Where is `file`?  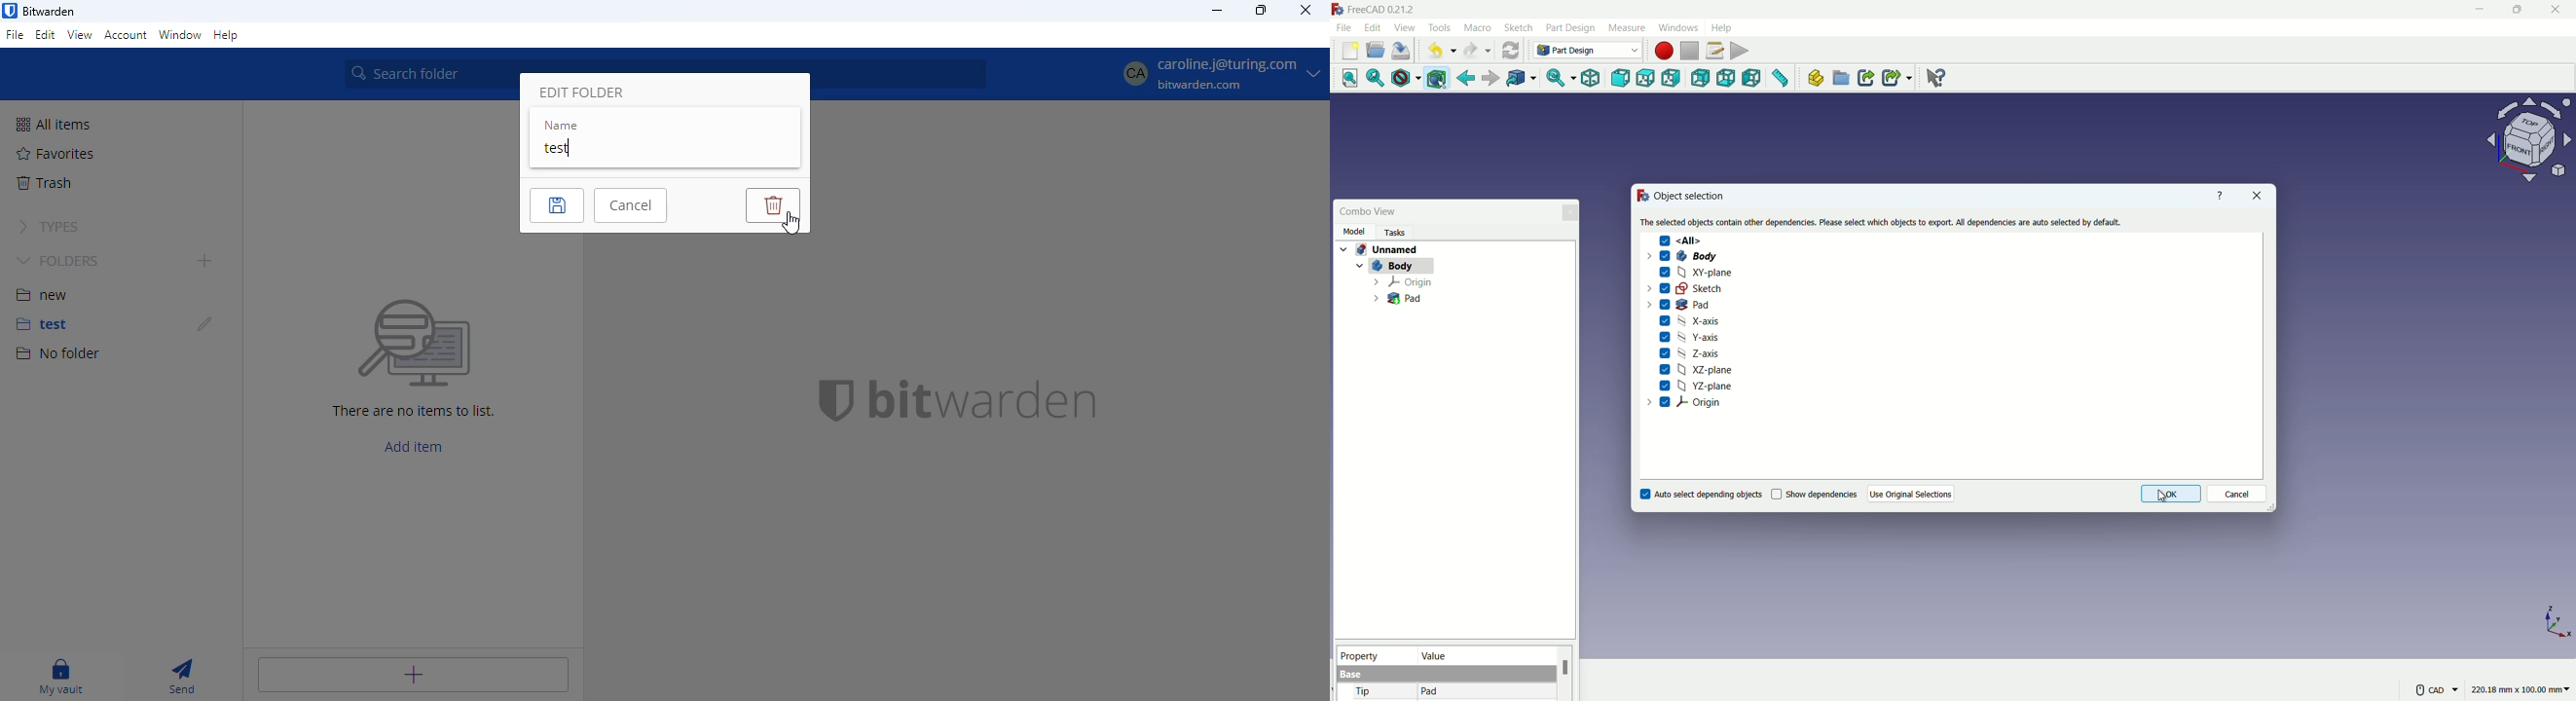
file is located at coordinates (16, 35).